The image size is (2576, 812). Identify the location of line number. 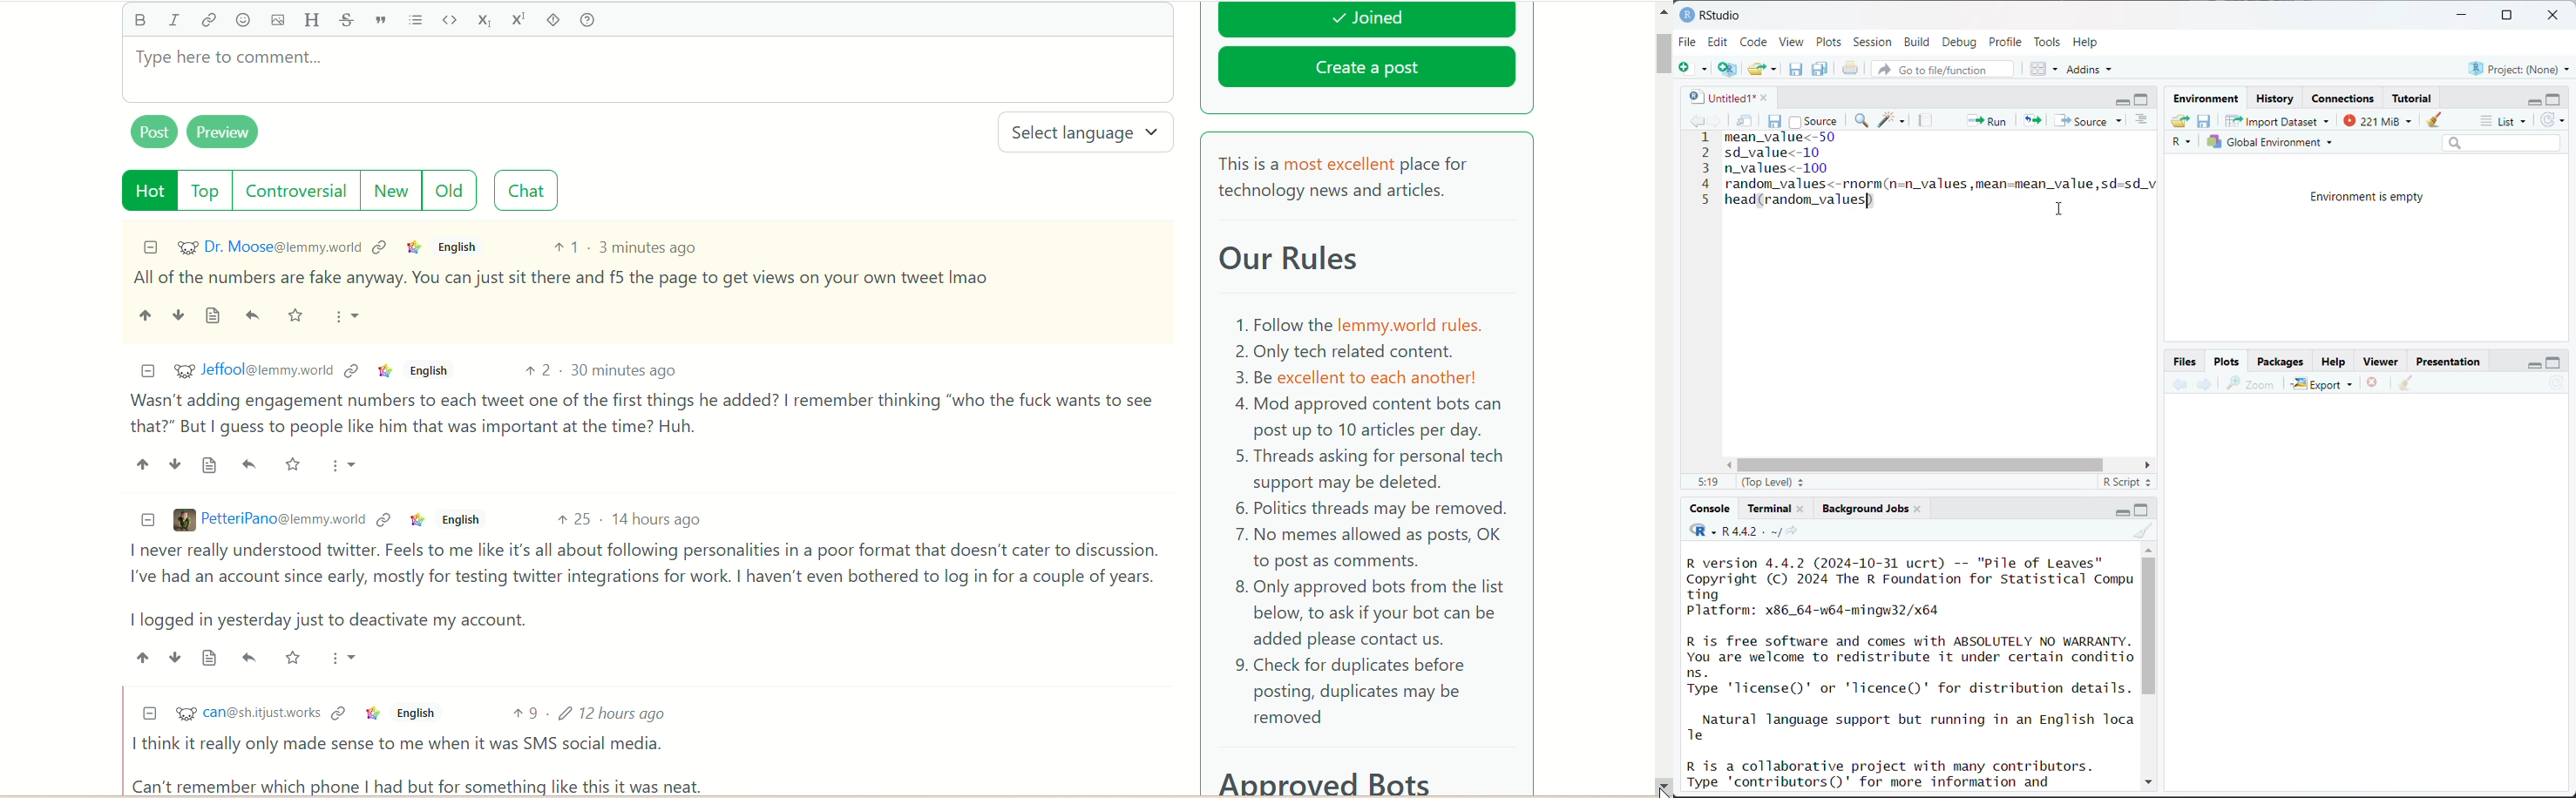
(1704, 169).